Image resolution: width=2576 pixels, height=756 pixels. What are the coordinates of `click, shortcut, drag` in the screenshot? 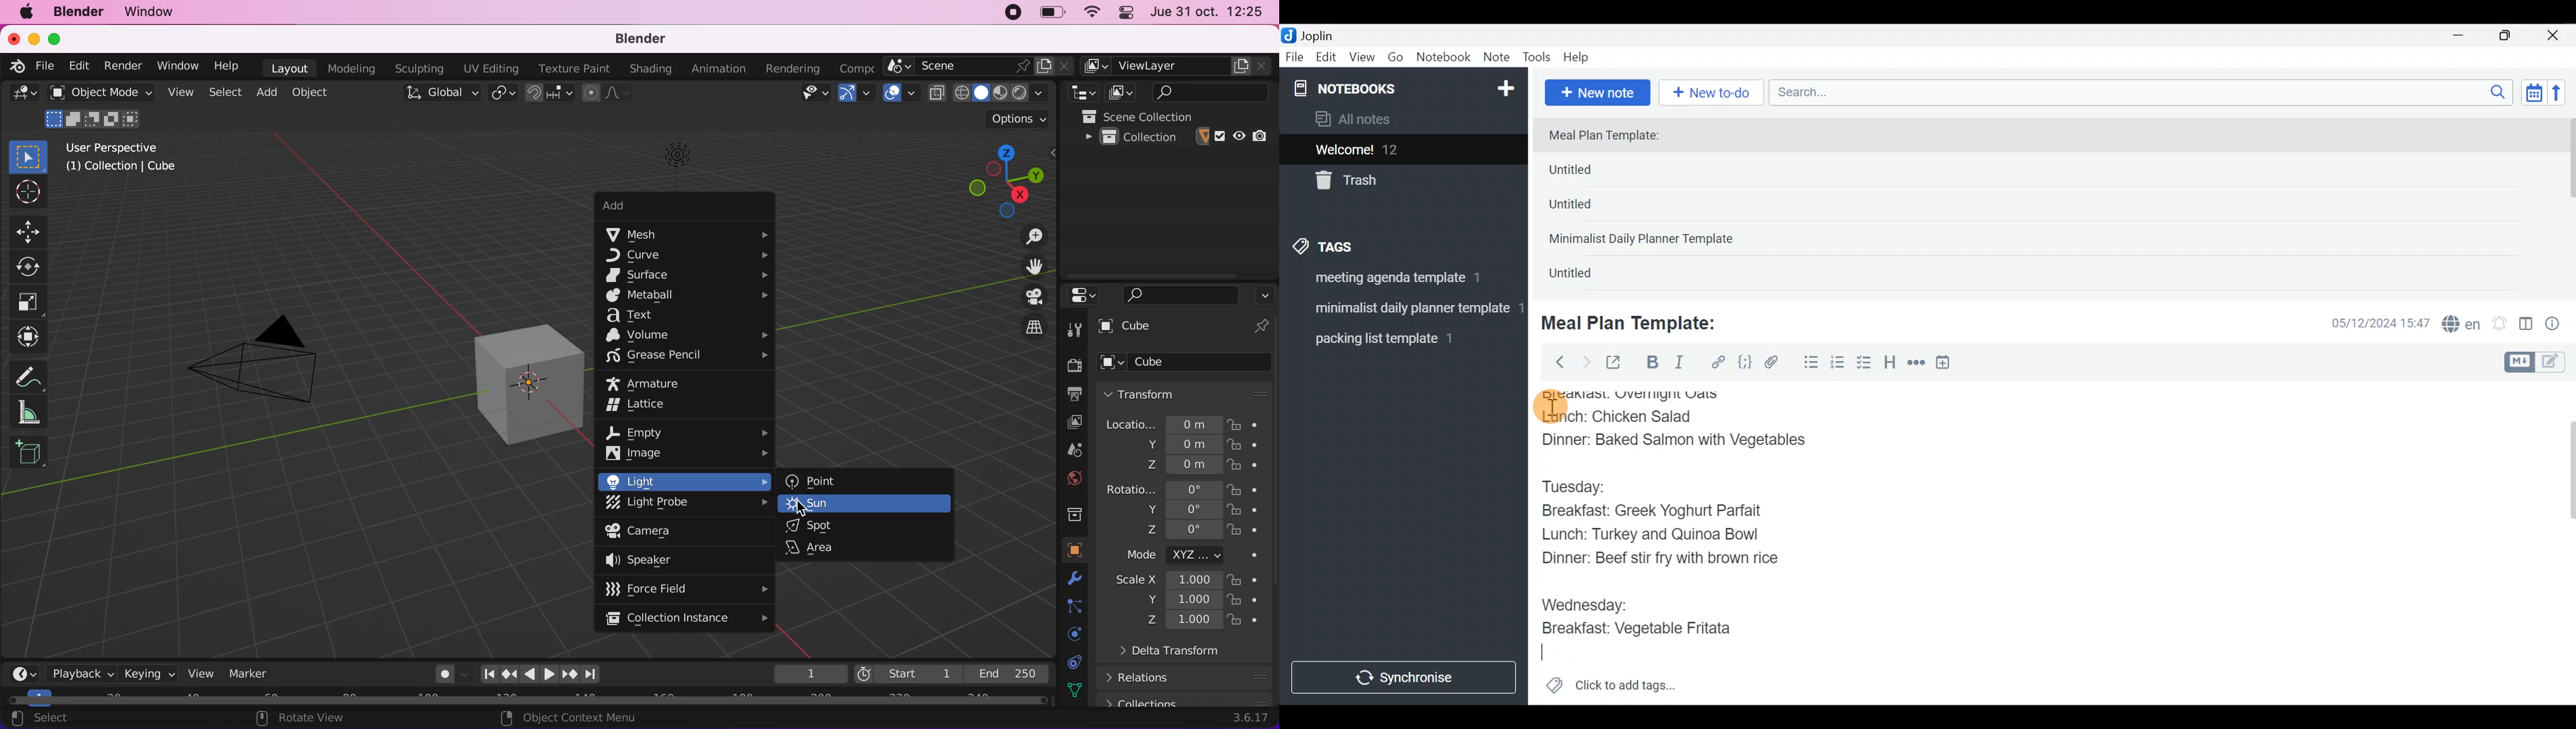 It's located at (1000, 176).